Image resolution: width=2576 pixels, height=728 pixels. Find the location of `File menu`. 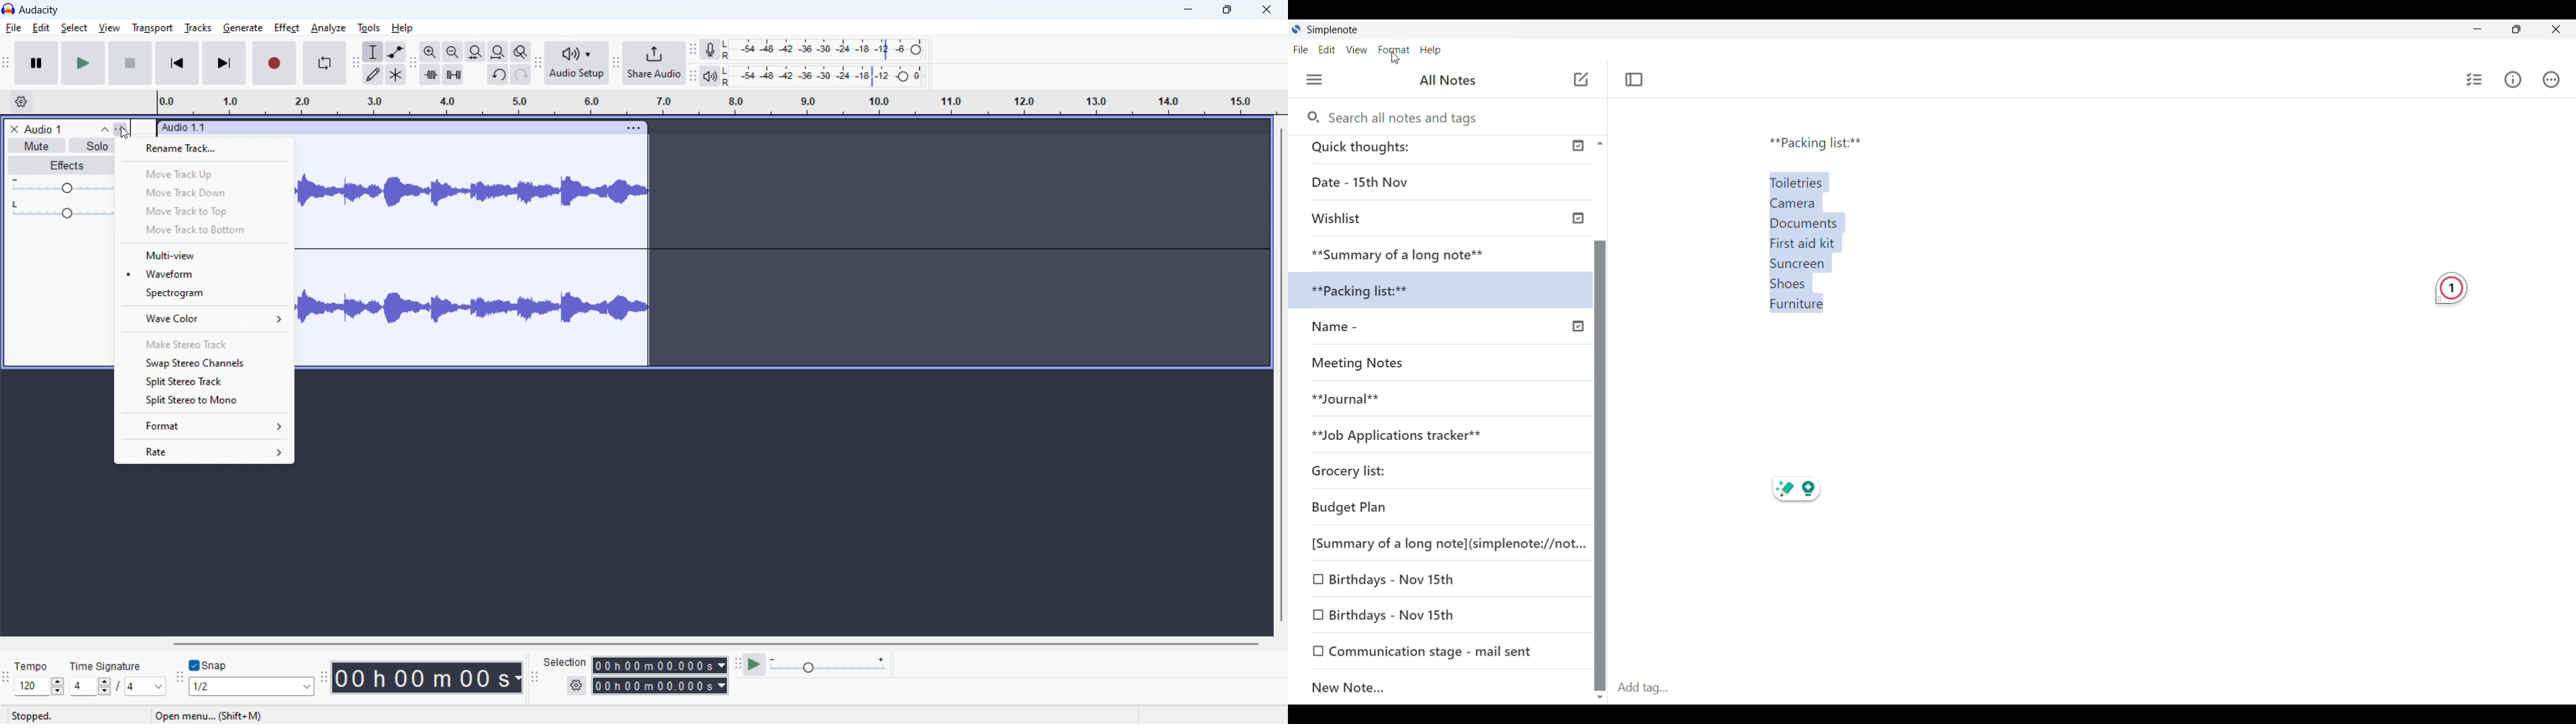

File menu is located at coordinates (1301, 50).